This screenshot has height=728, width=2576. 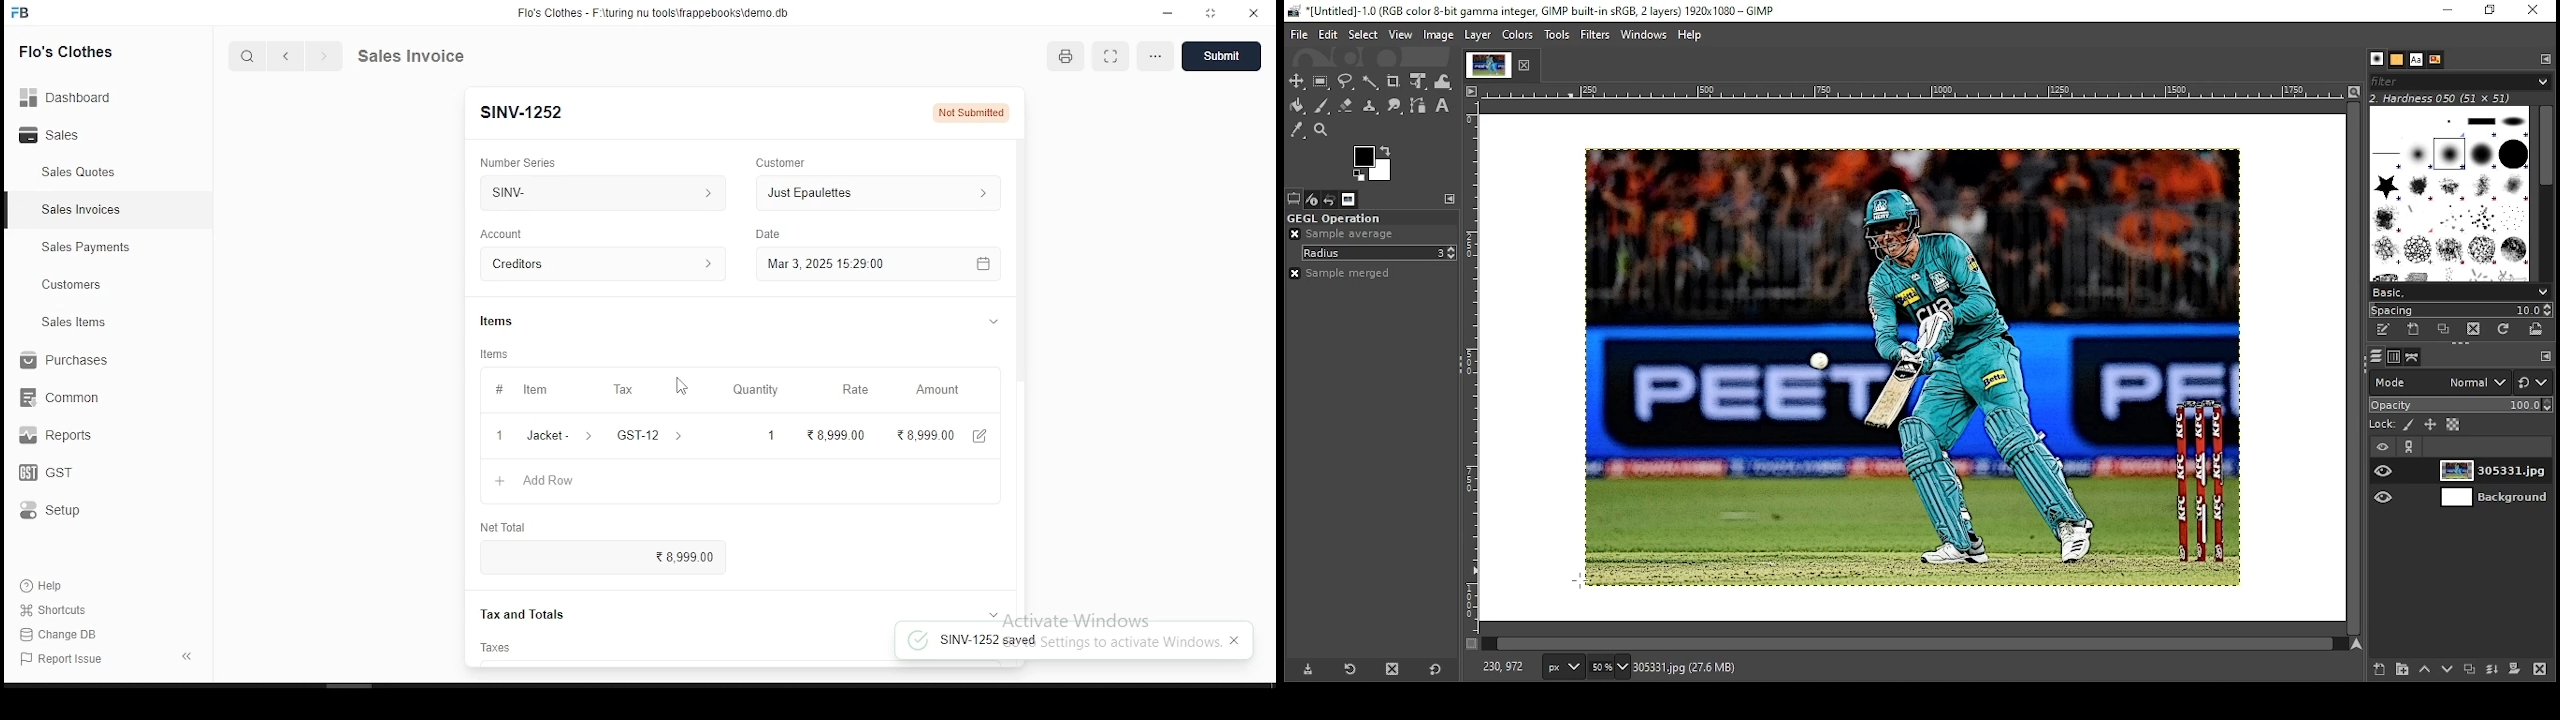 What do you see at coordinates (511, 316) in the screenshot?
I see `items` at bounding box center [511, 316].